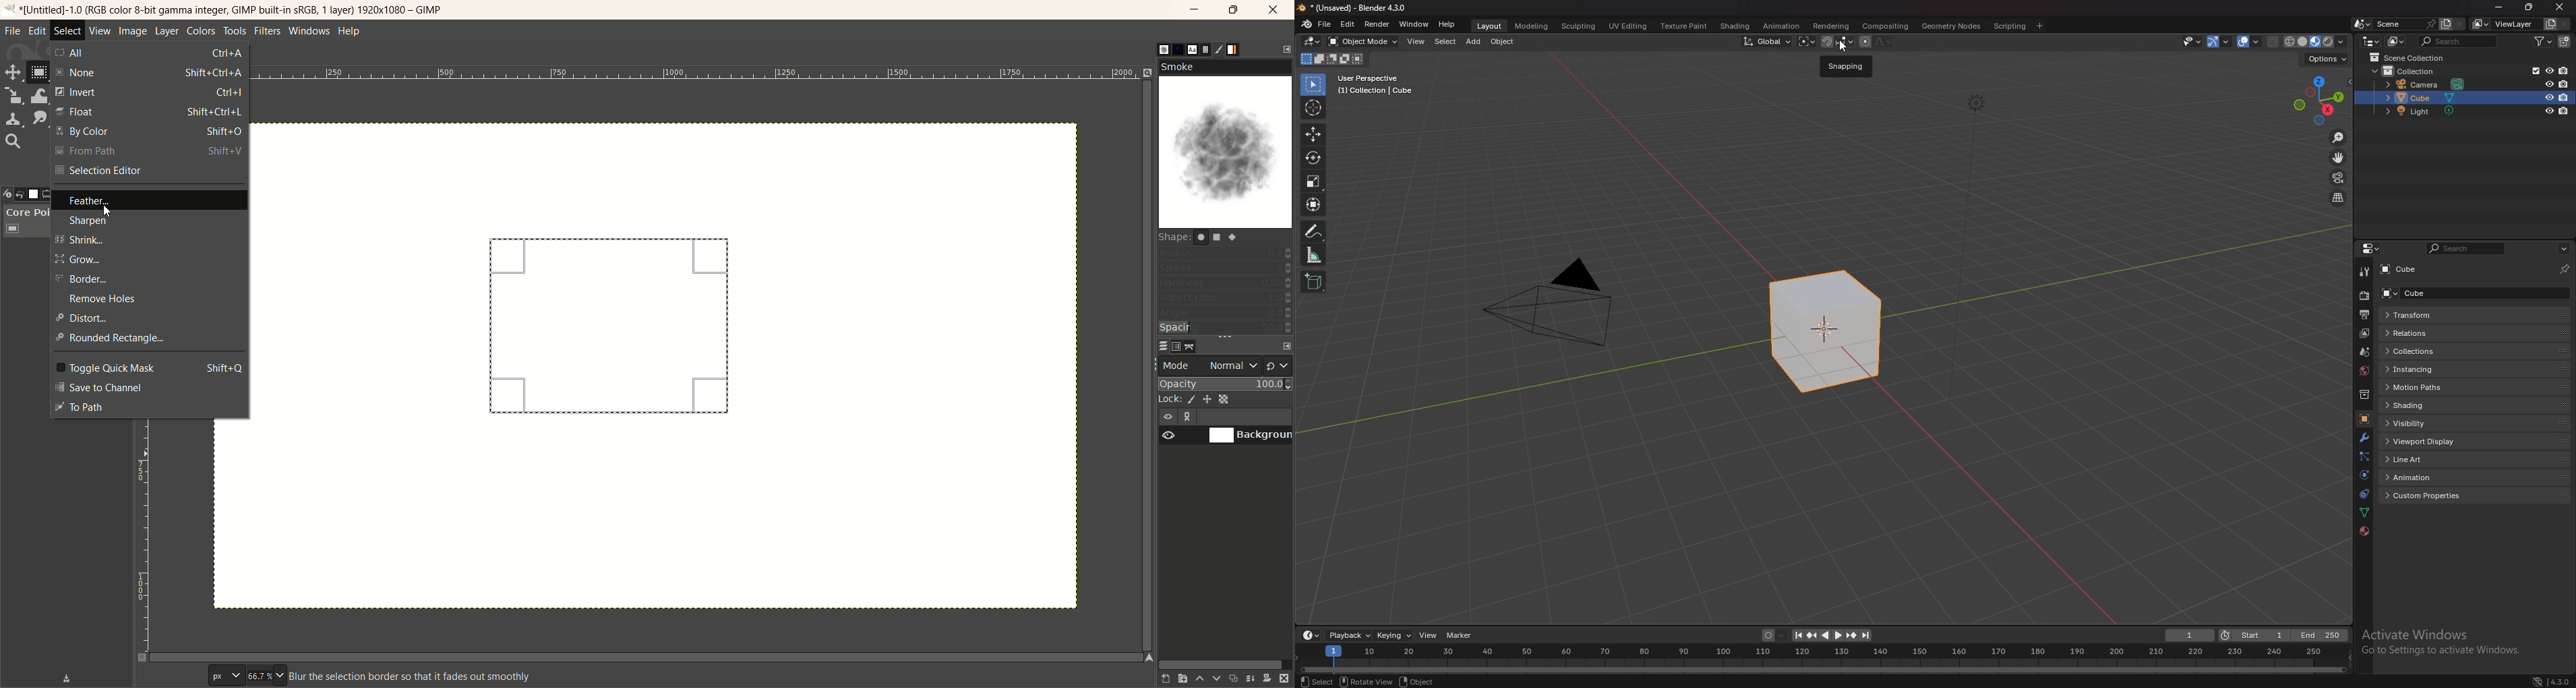 The width and height of the screenshot is (2576, 700). I want to click on configure this tab, so click(1285, 49).